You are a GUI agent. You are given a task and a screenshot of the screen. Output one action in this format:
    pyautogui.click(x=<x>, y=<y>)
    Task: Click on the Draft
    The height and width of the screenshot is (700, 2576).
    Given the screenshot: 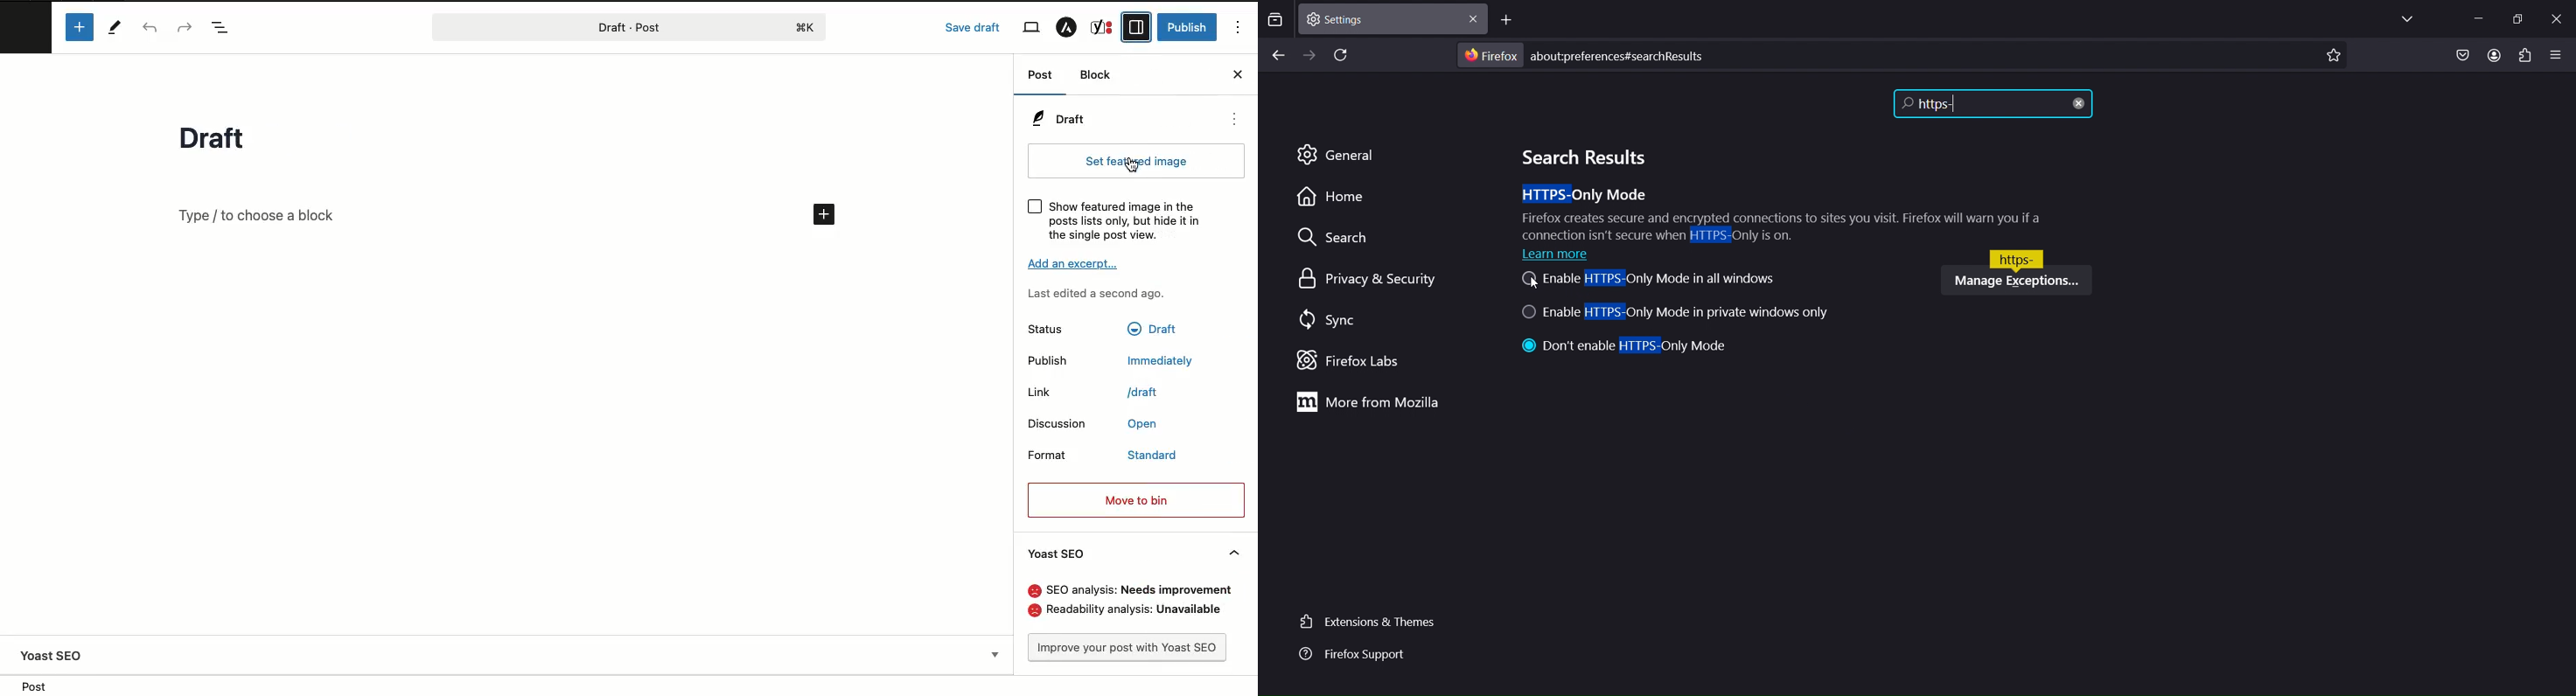 What is the action you would take?
    pyautogui.click(x=1062, y=121)
    